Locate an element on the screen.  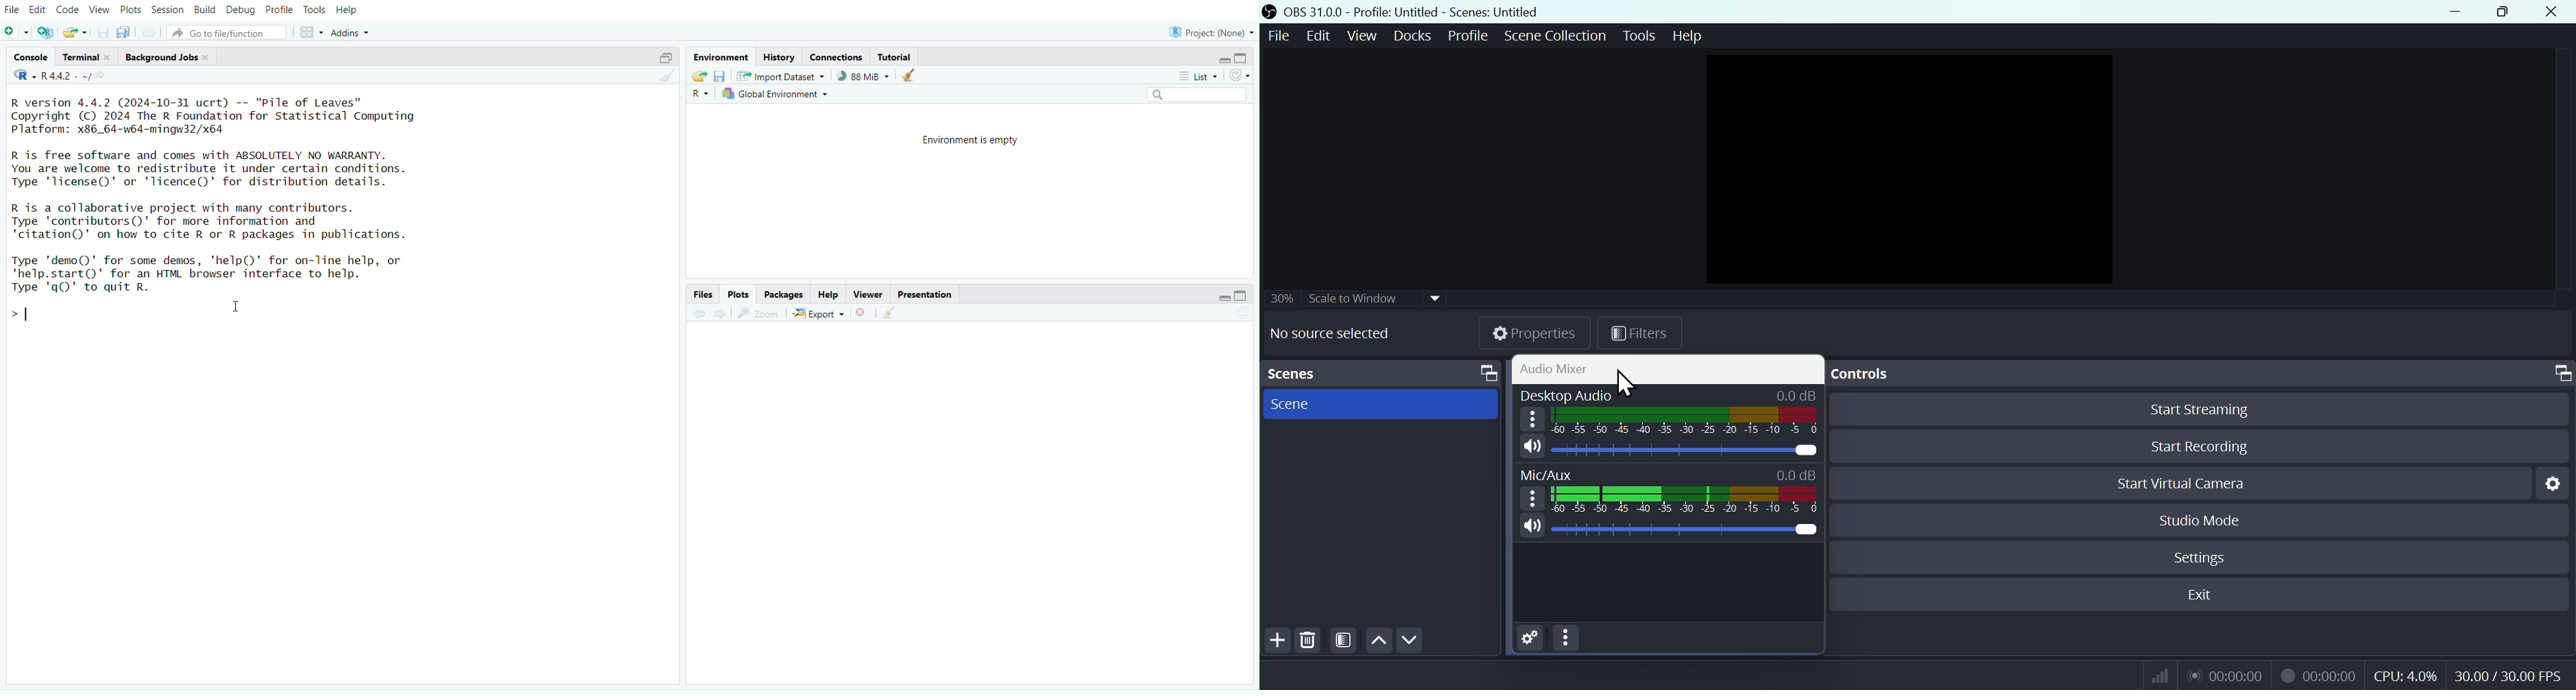
Clear console (Ctrl +L) is located at coordinates (895, 311).